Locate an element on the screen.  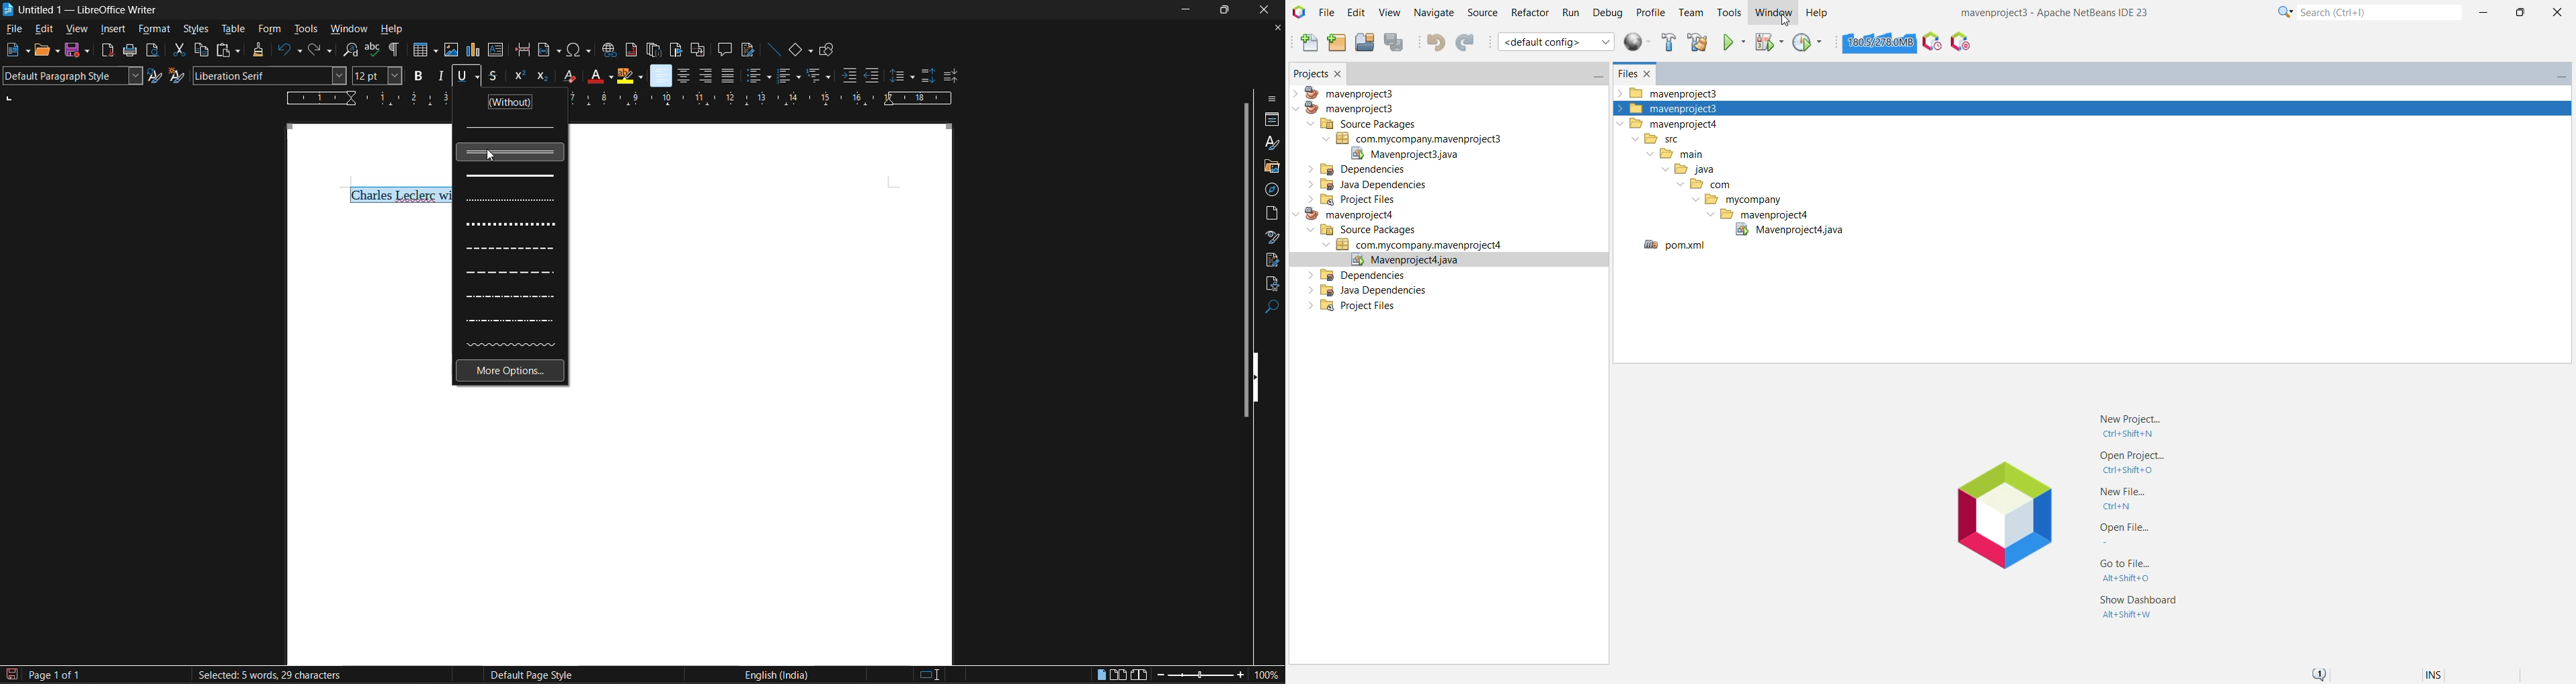
underline is located at coordinates (511, 127).